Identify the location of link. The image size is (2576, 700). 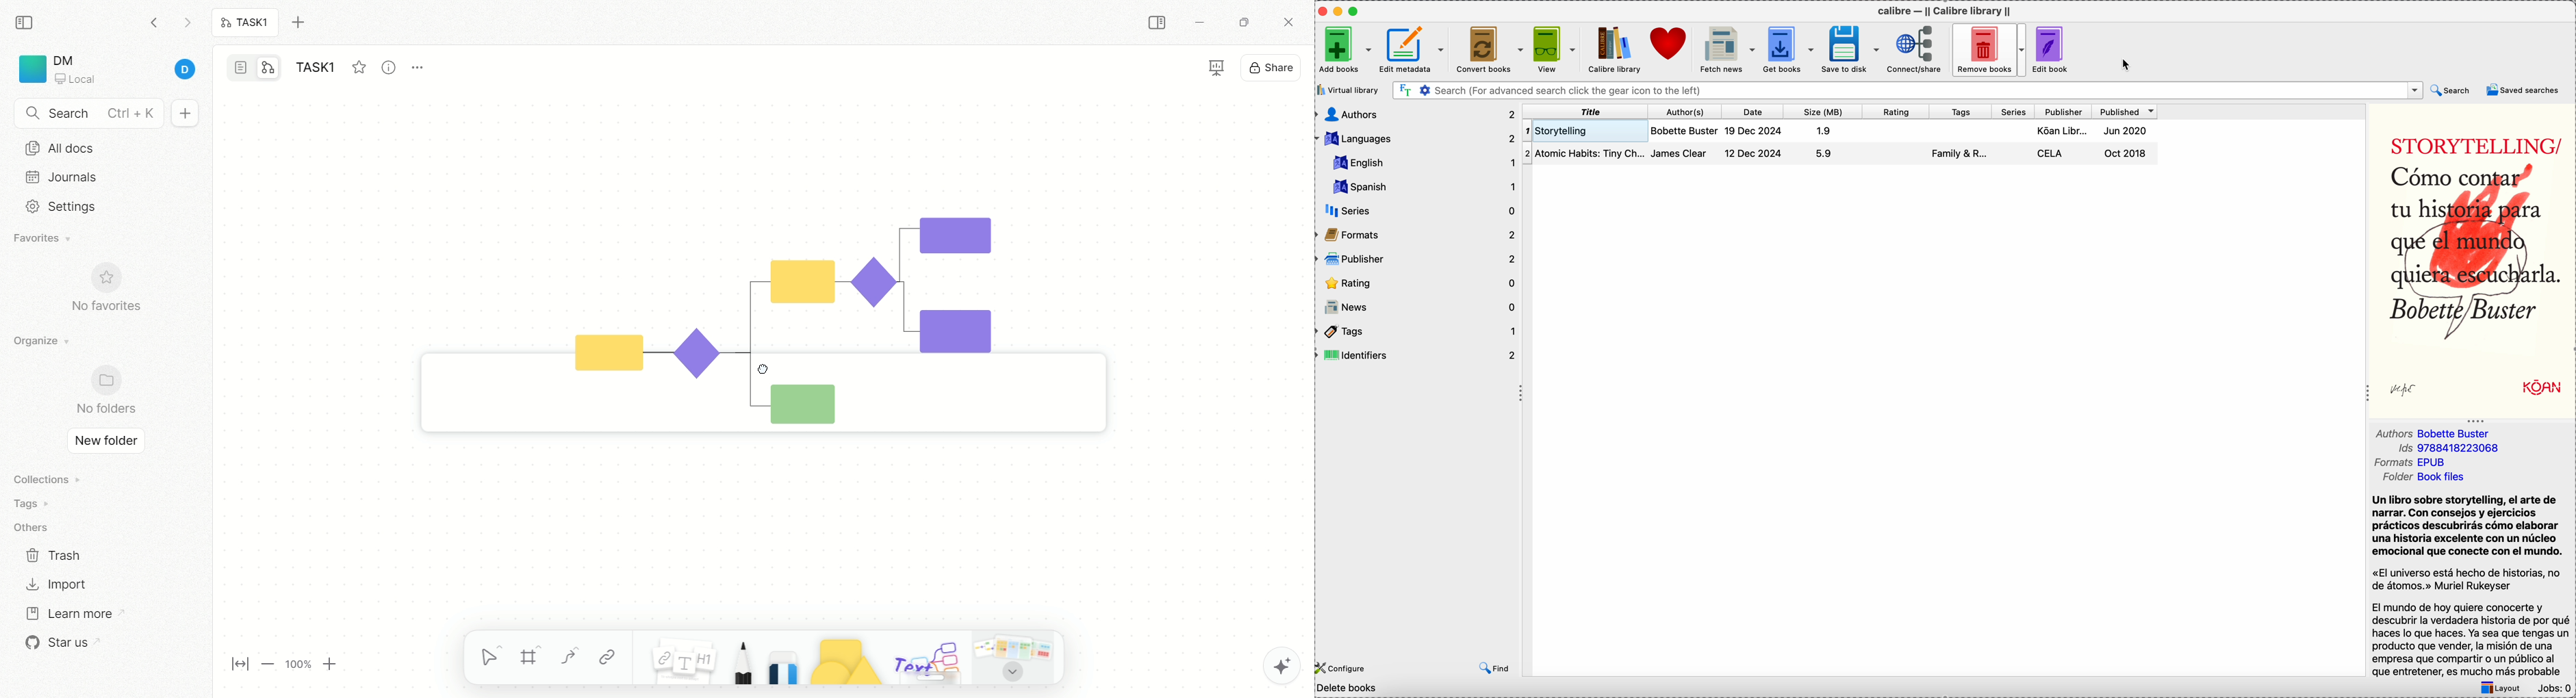
(607, 657).